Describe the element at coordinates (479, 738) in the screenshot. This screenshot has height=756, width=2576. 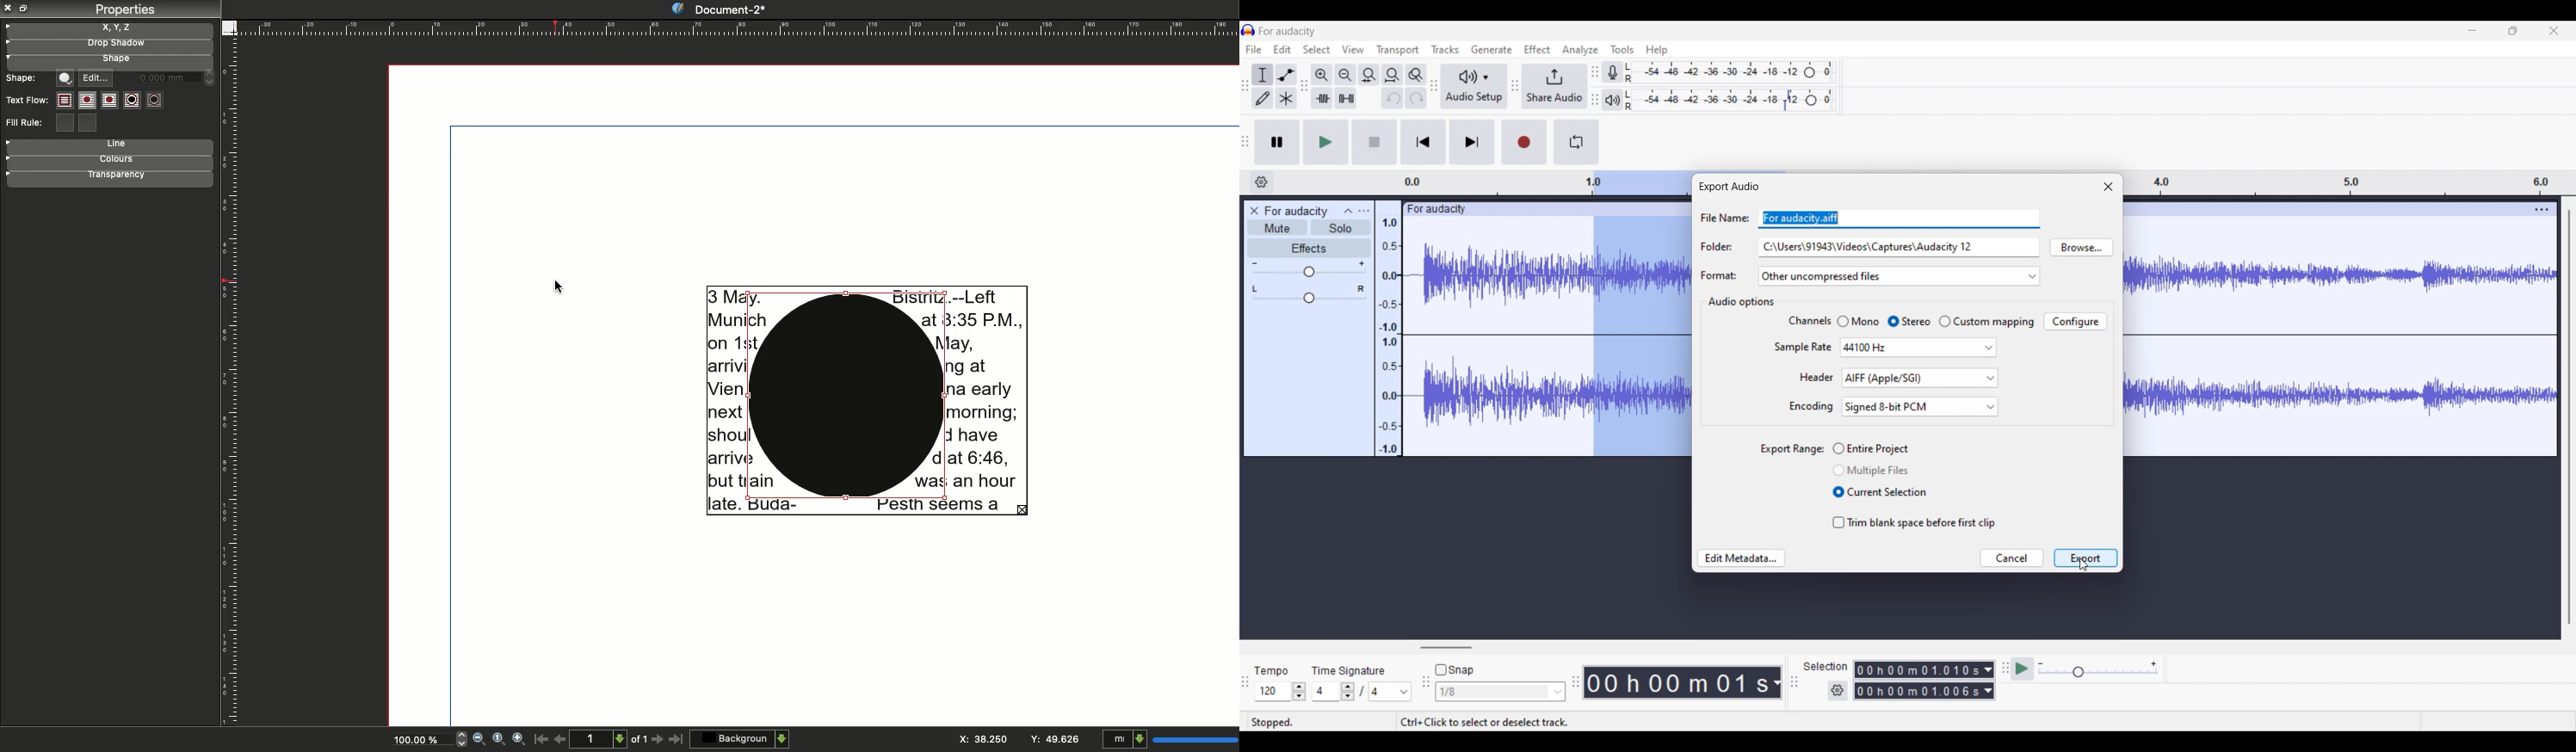
I see `Zoom out` at that location.